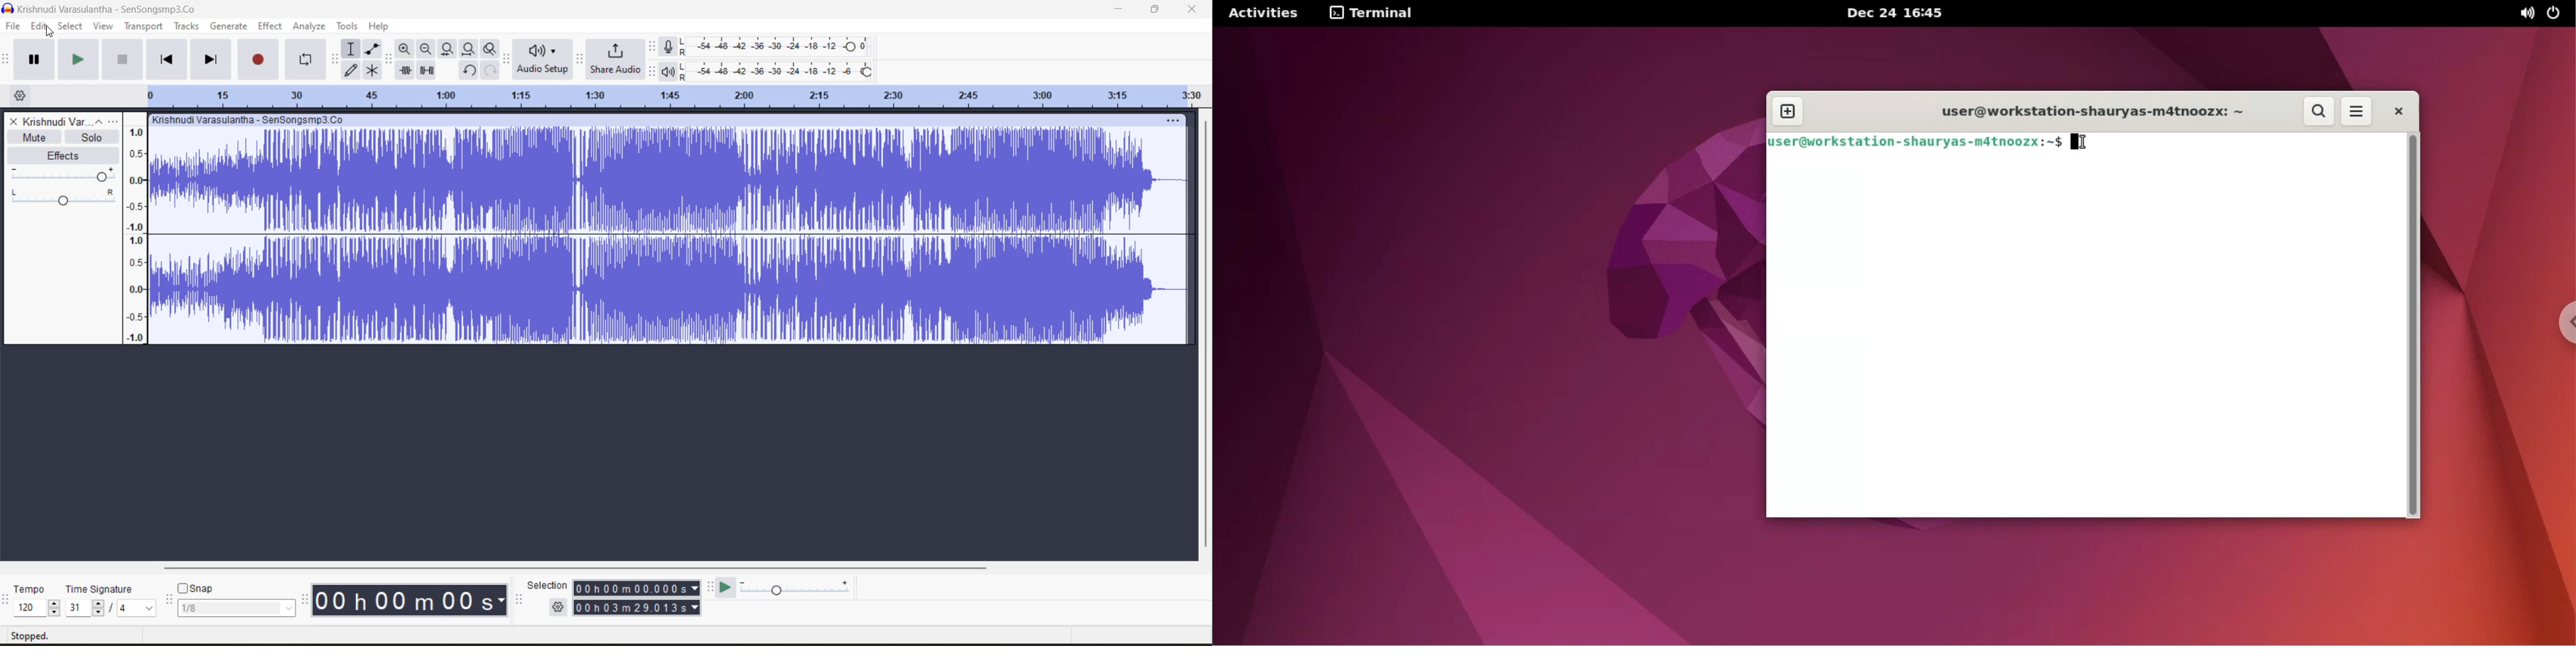 Image resolution: width=2576 pixels, height=672 pixels. Describe the element at coordinates (381, 25) in the screenshot. I see `help` at that location.